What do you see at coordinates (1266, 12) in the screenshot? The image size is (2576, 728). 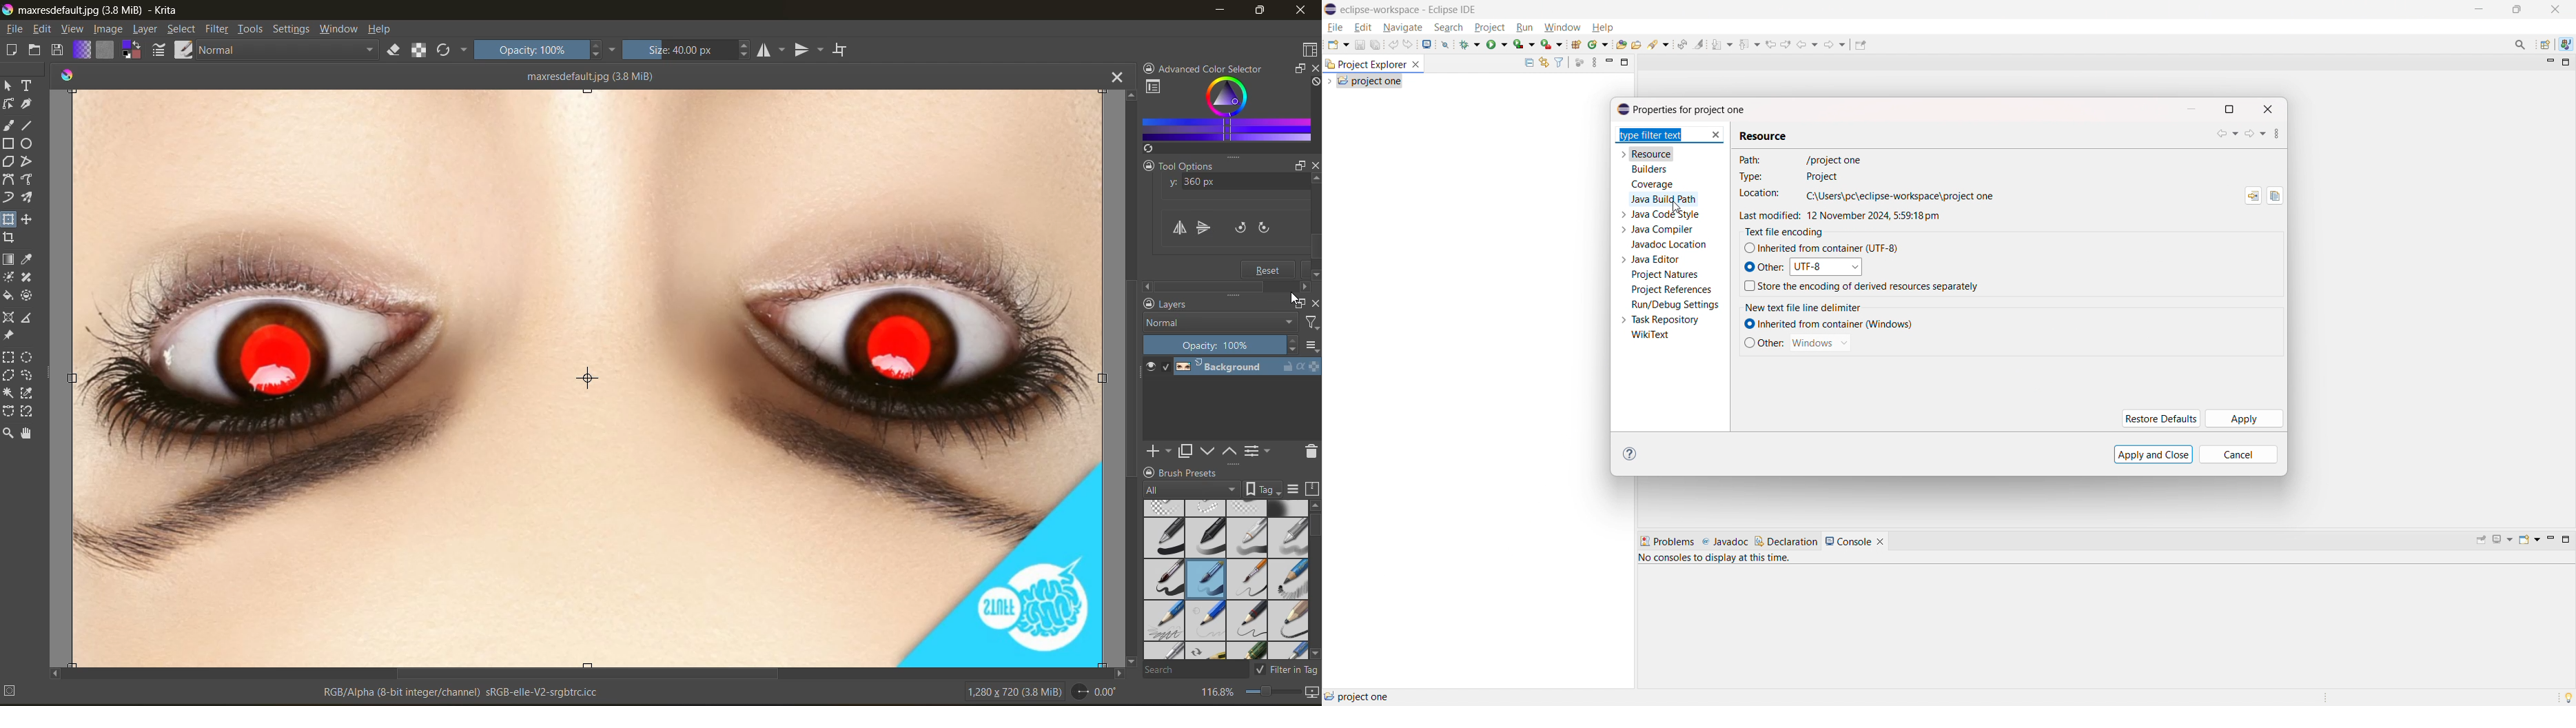 I see `maximize` at bounding box center [1266, 12].